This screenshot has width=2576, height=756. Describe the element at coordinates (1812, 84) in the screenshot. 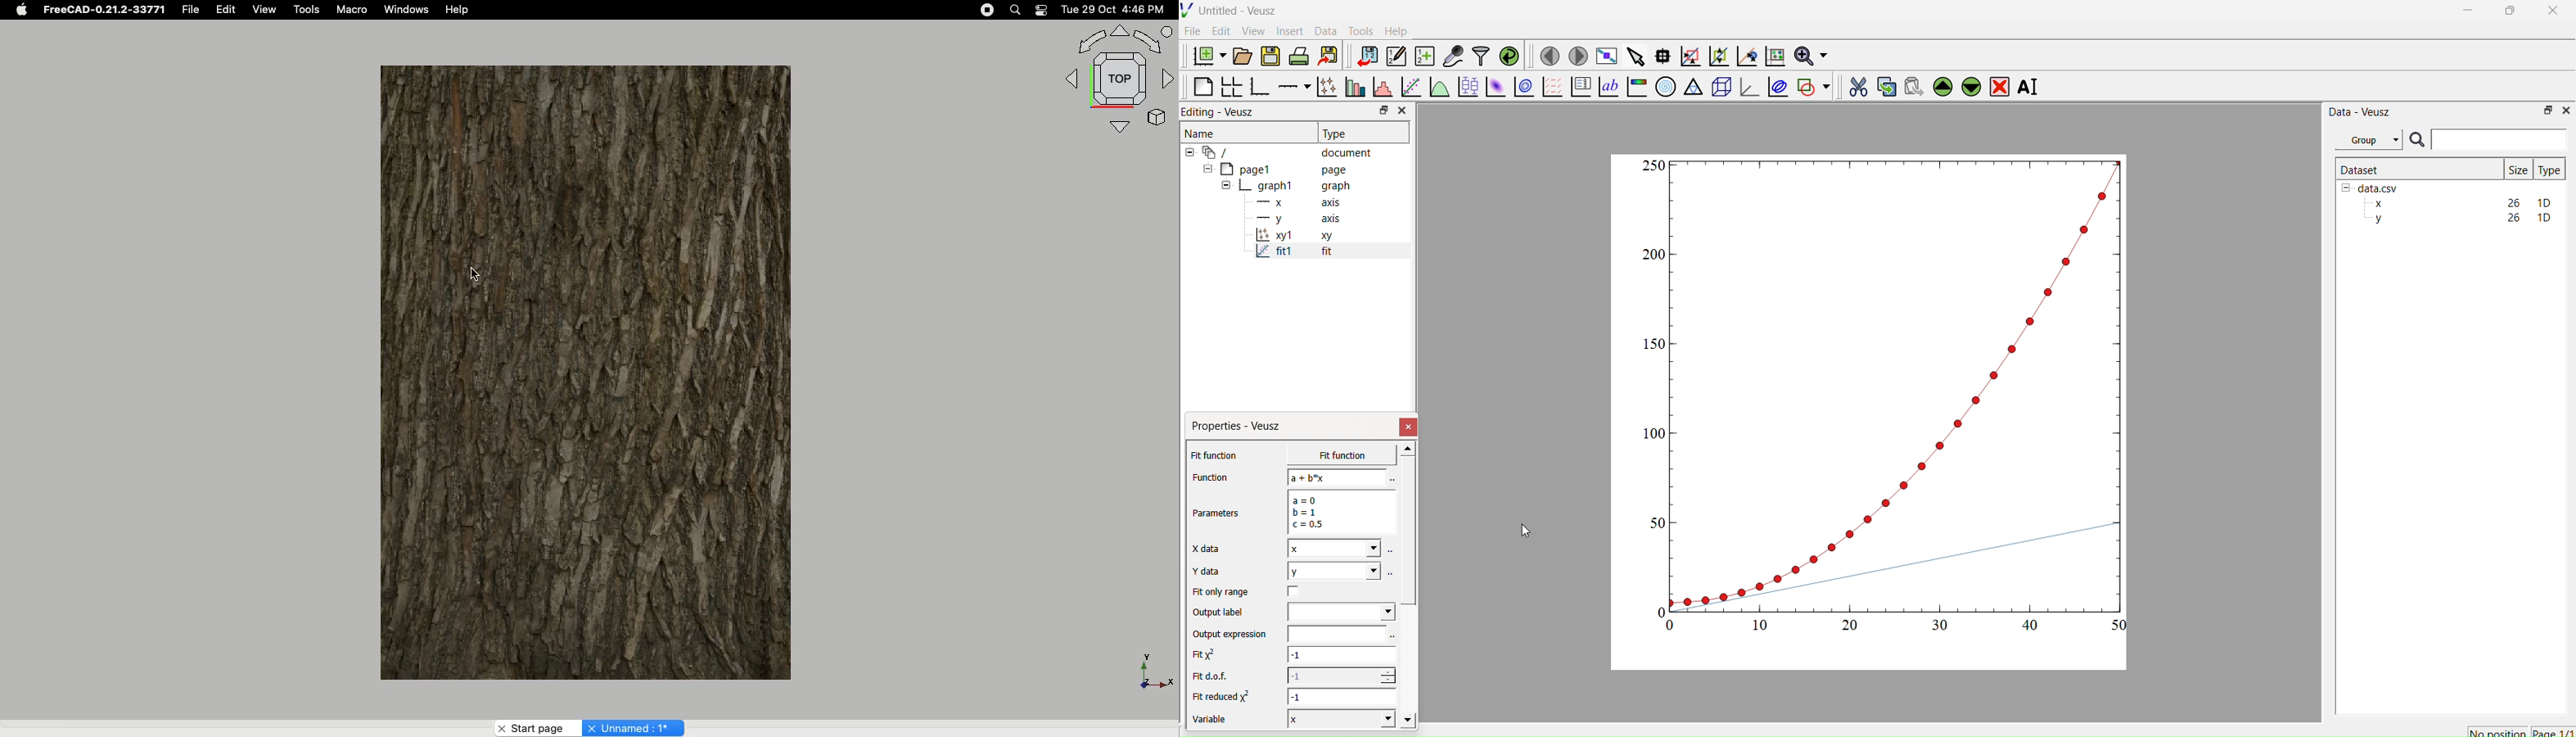

I see `Add Shape` at that location.